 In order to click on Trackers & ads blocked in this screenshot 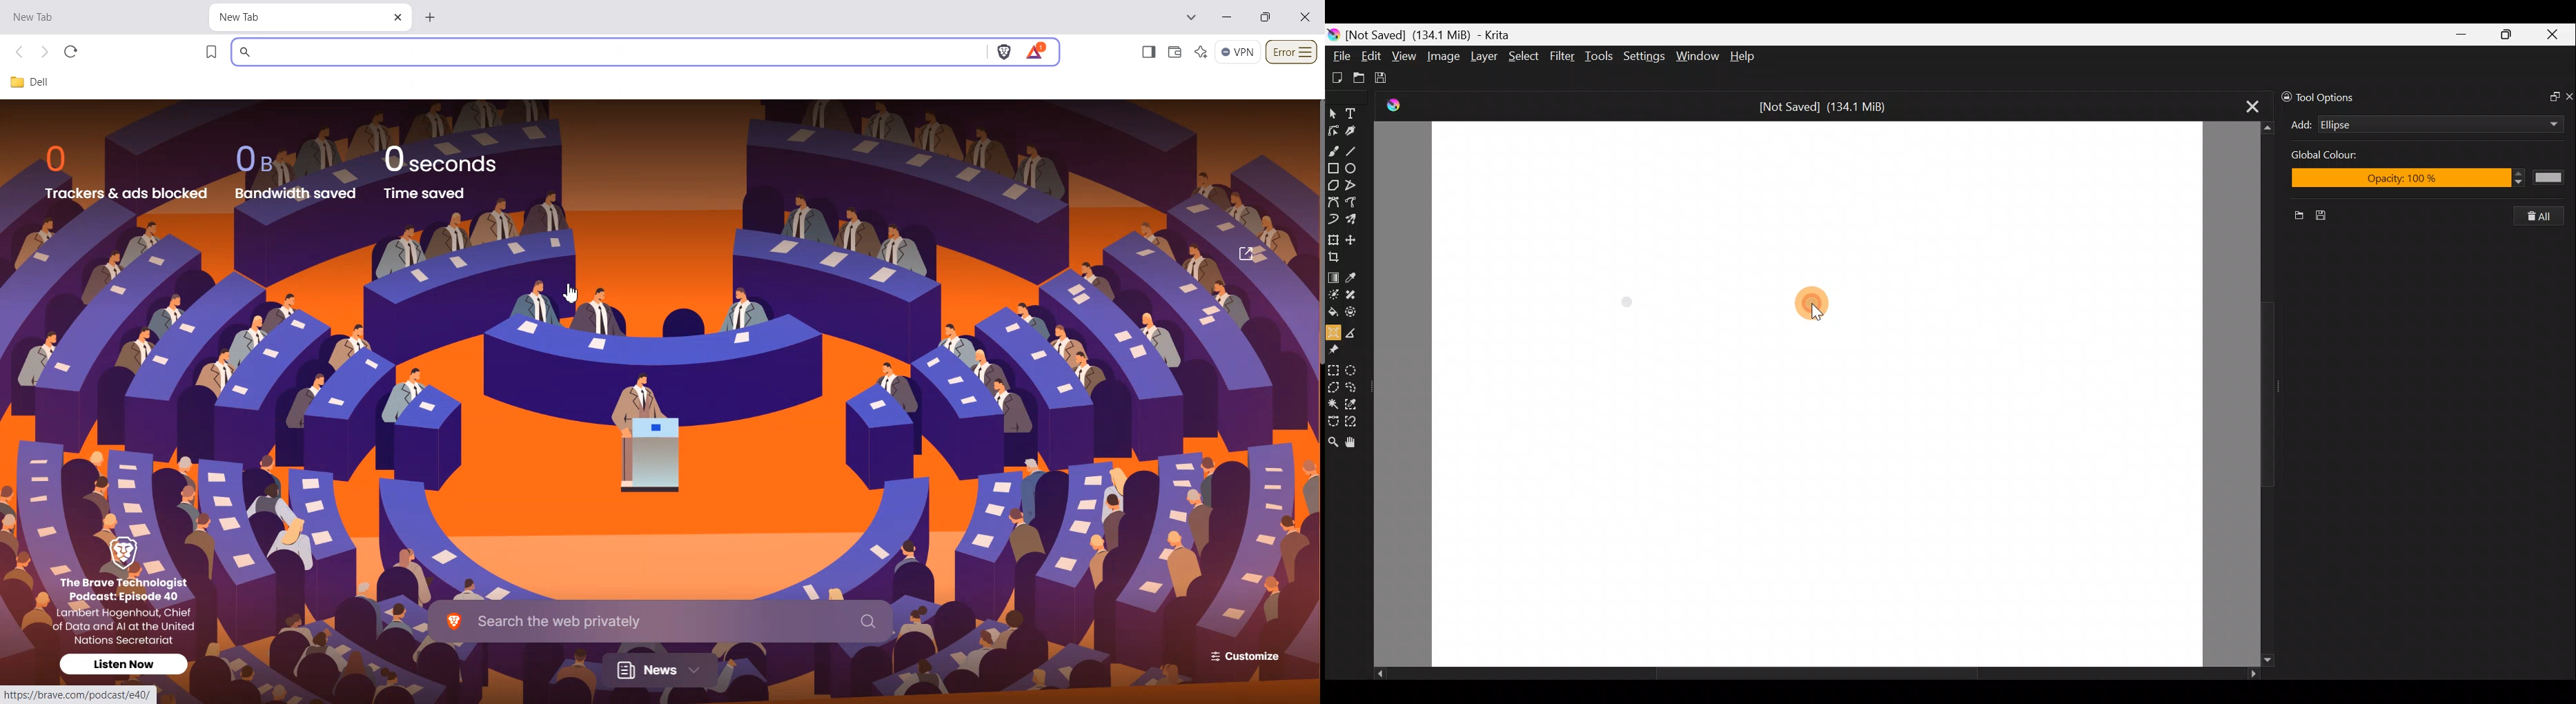, I will do `click(126, 193)`.